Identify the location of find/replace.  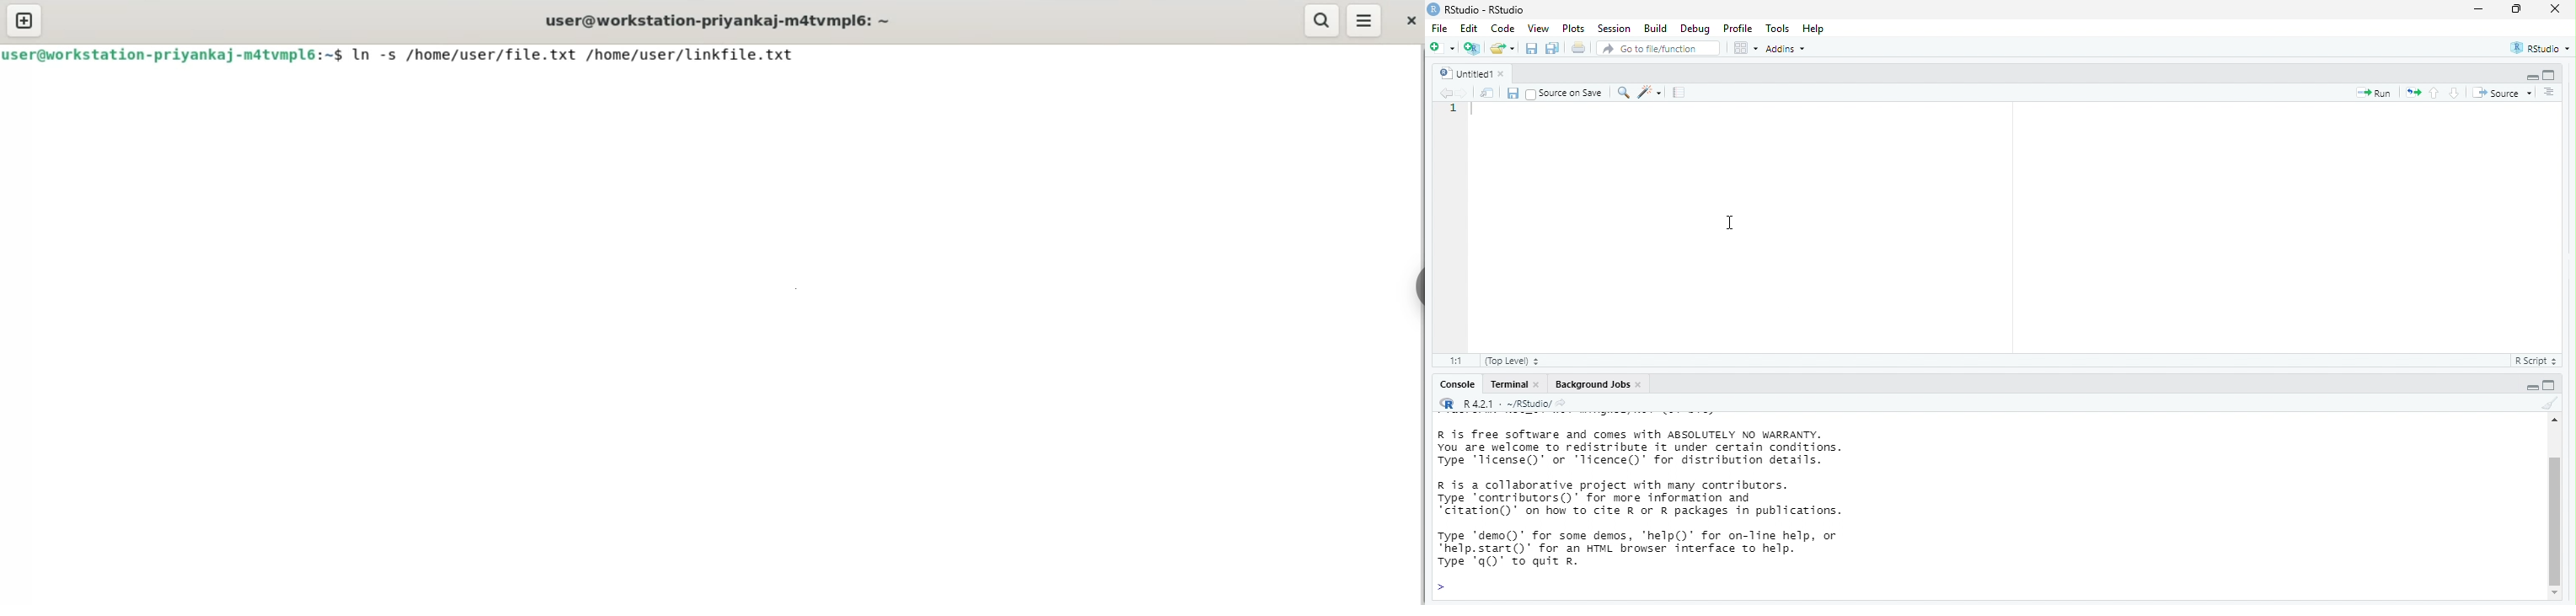
(1621, 92).